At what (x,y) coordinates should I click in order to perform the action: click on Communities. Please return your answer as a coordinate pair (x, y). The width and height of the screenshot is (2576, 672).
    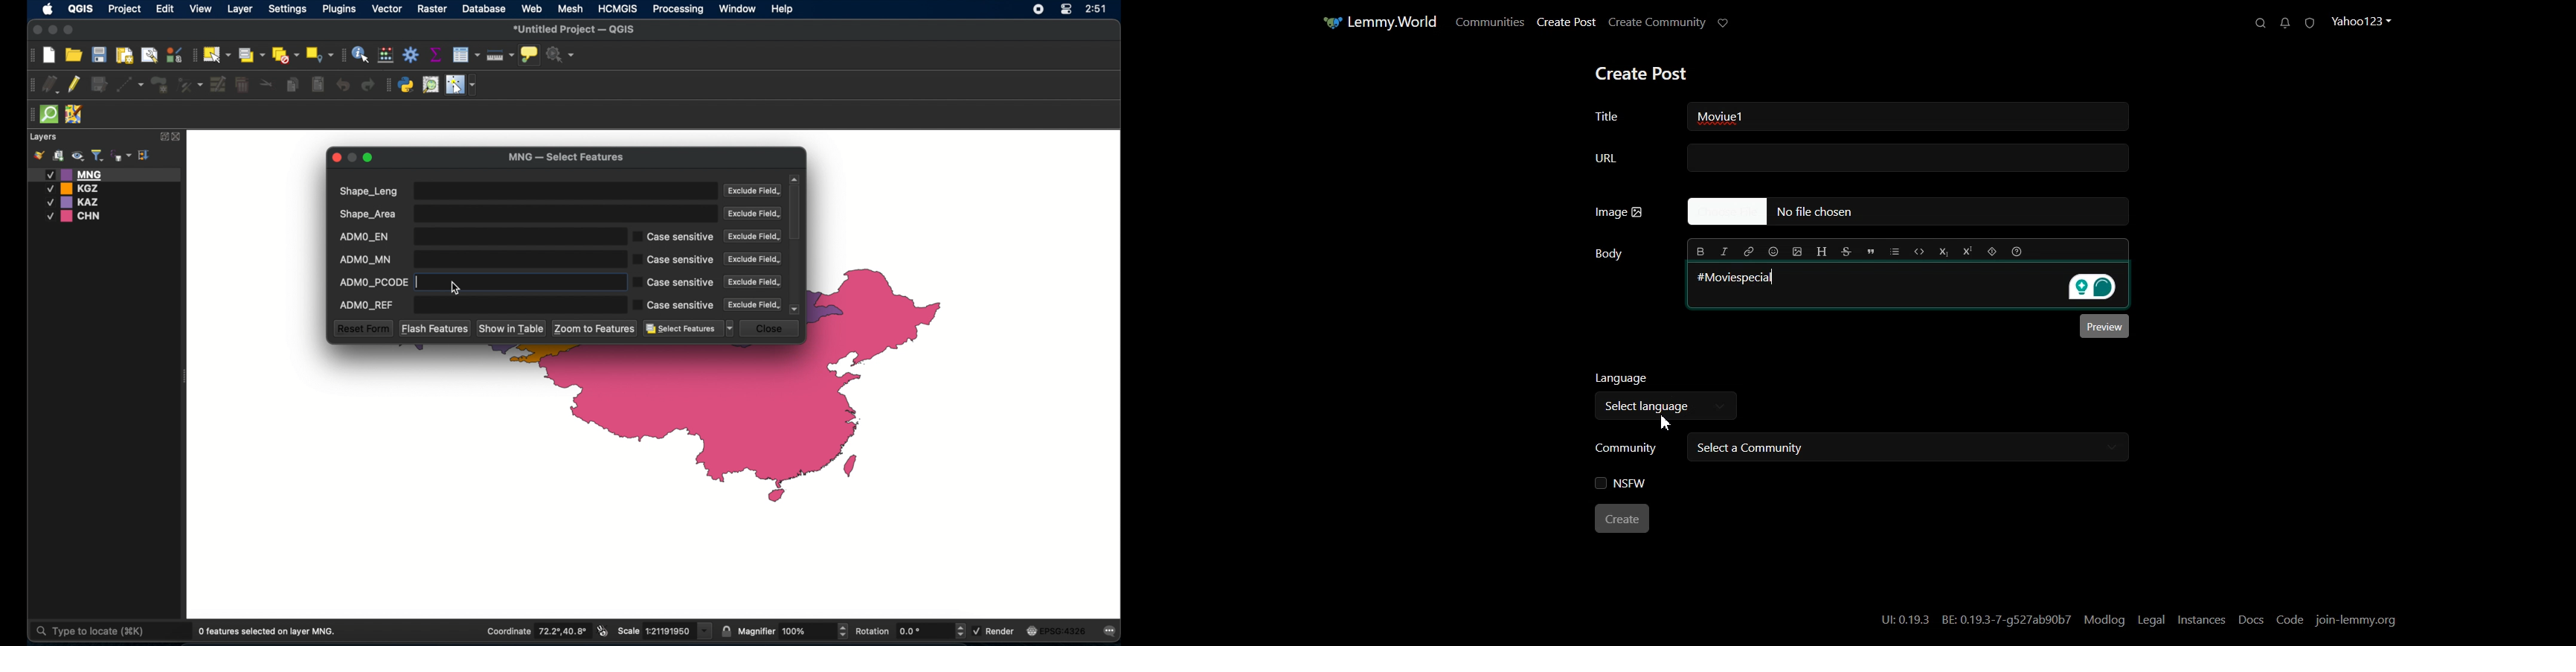
    Looking at the image, I should click on (1488, 22).